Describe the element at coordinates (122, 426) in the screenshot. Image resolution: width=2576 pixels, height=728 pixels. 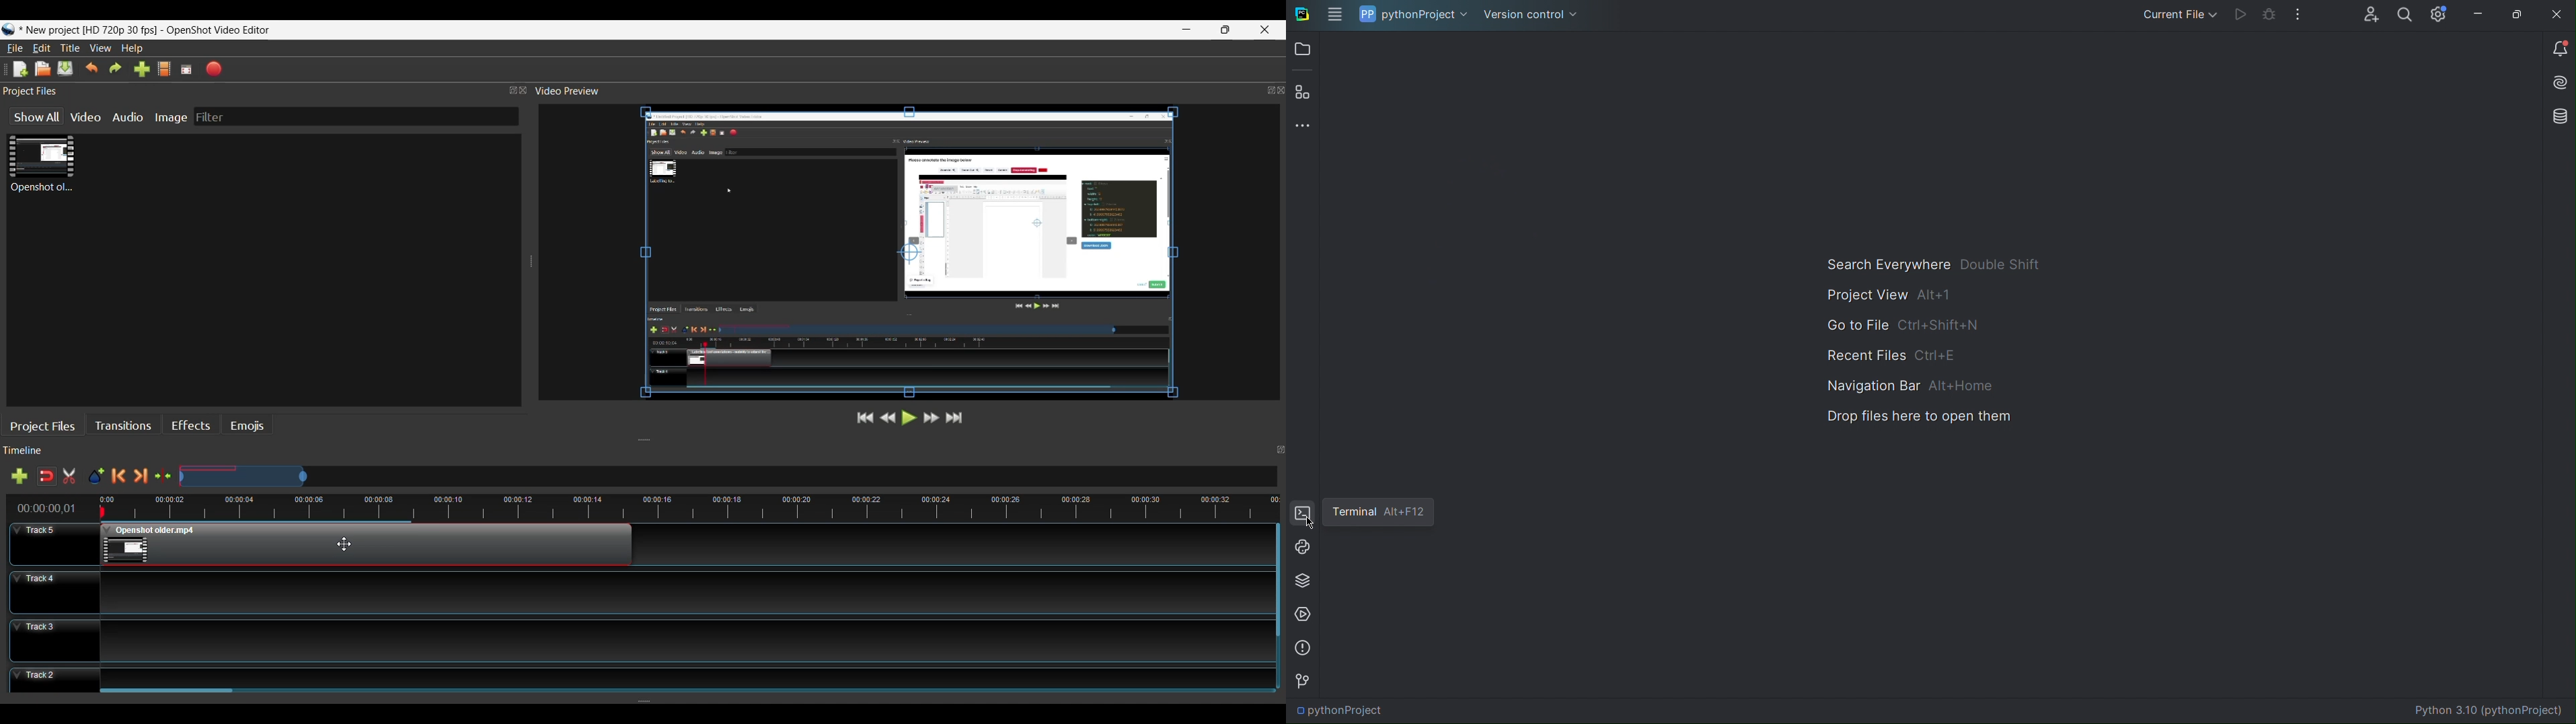
I see `Transitions` at that location.